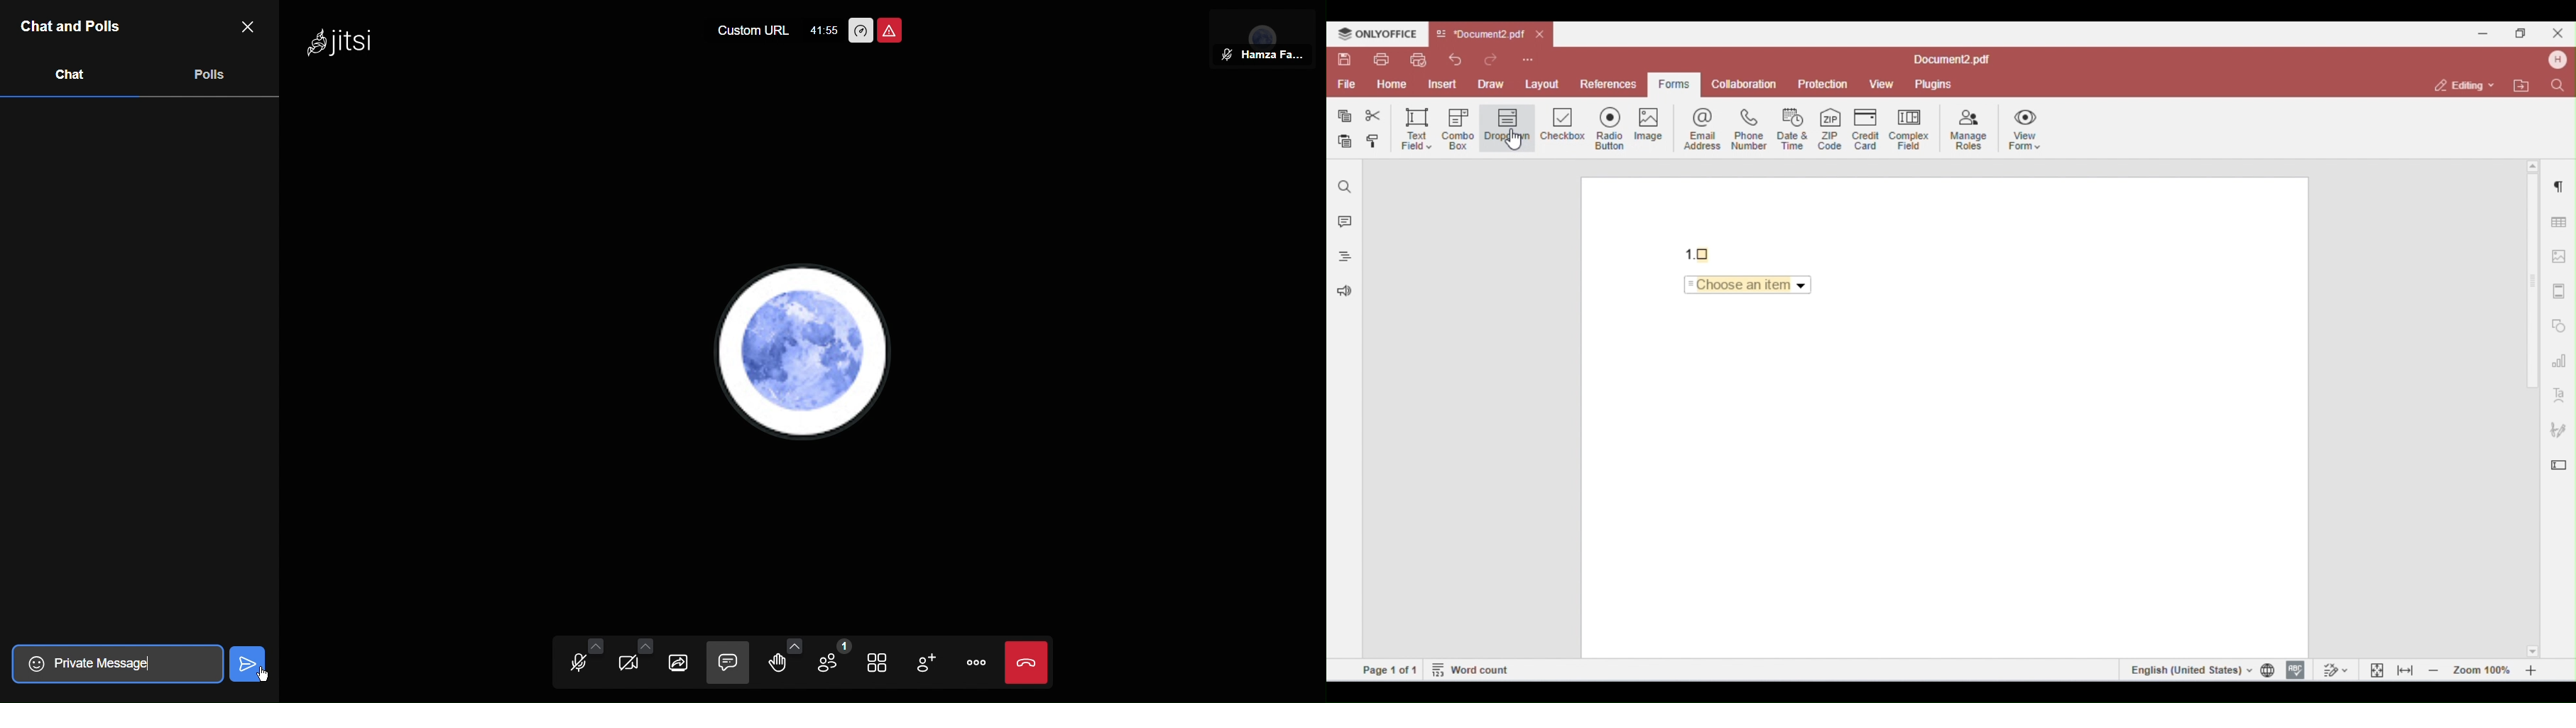 The height and width of the screenshot is (728, 2576). I want to click on fit to page, so click(2377, 669).